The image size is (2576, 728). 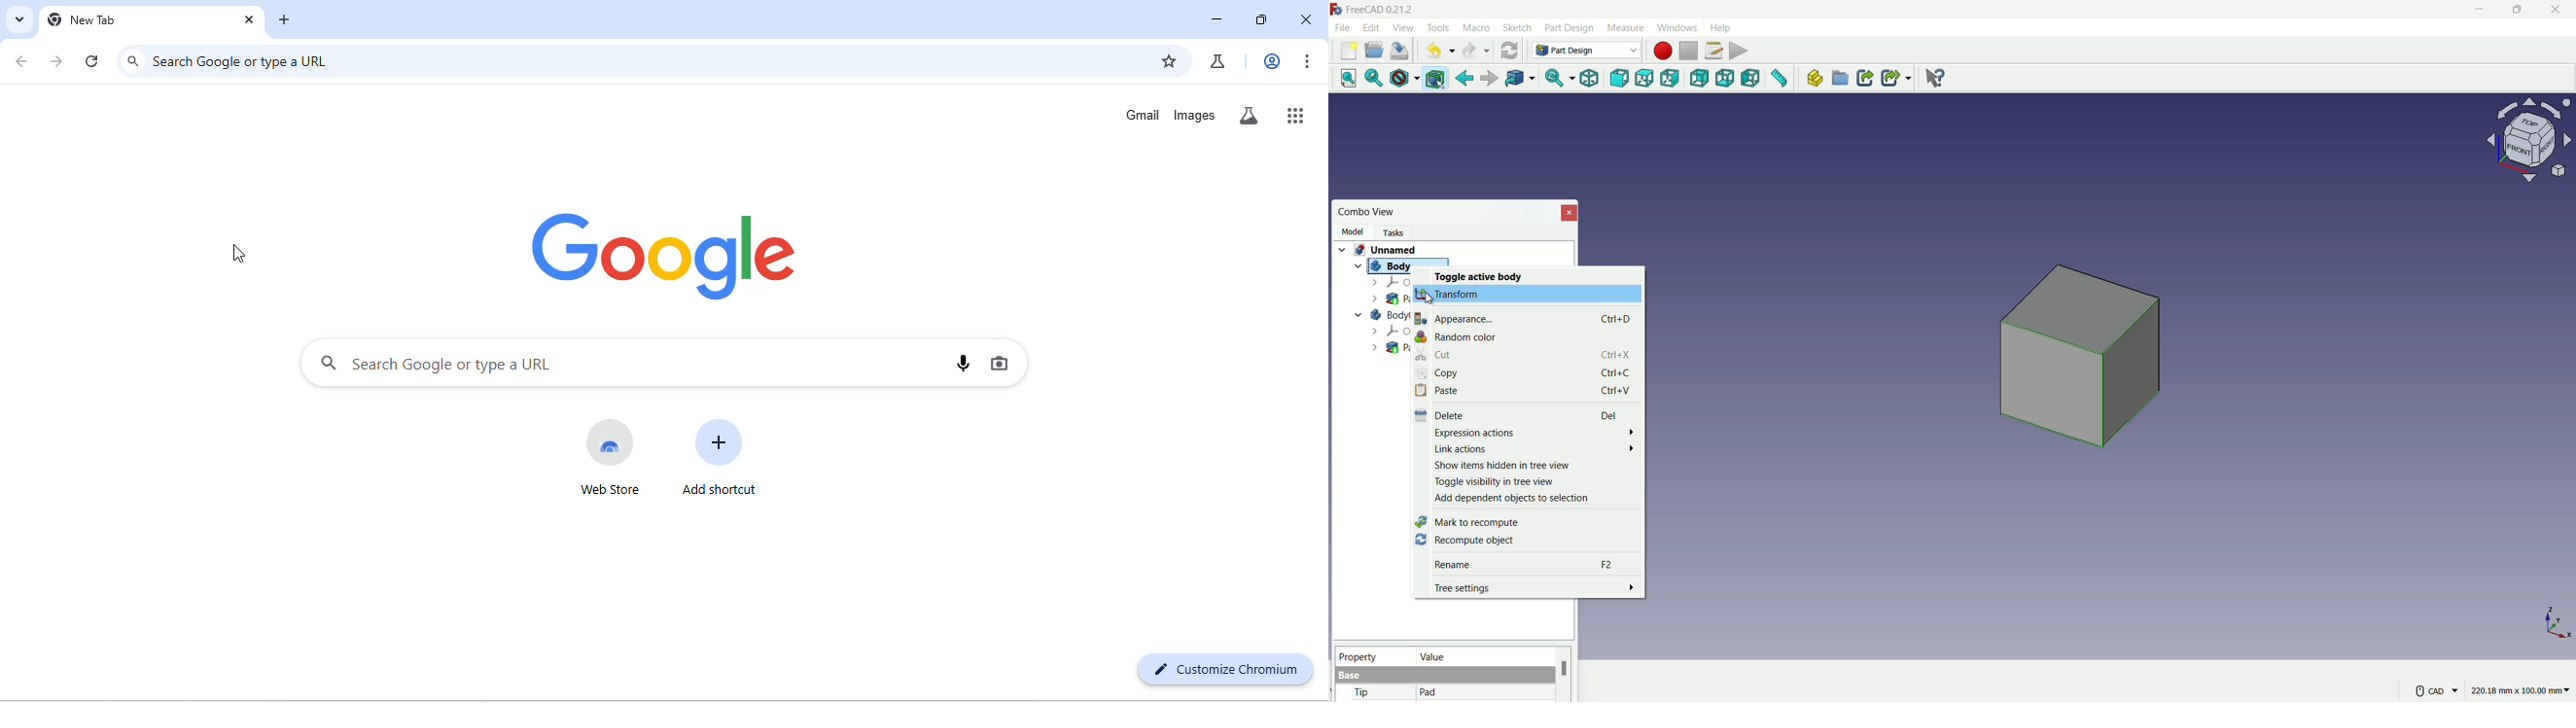 I want to click on refresh, so click(x=93, y=60).